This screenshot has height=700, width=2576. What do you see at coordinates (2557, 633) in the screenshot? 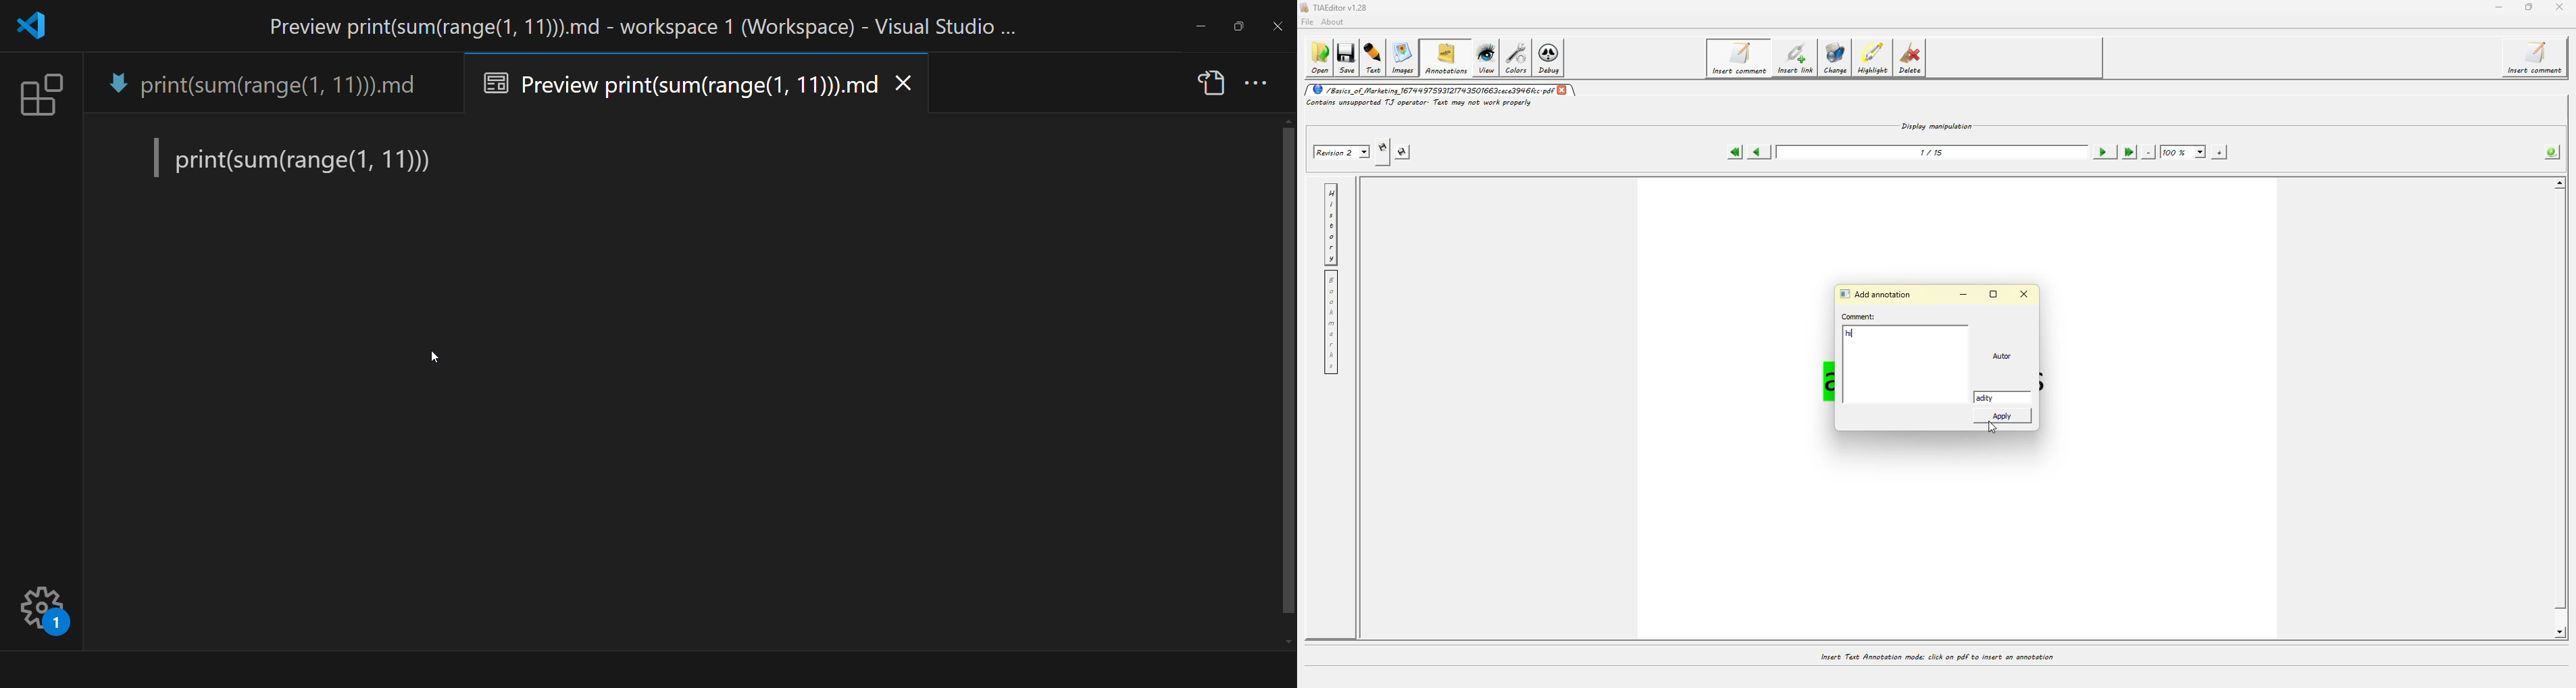
I see `scroll down` at bounding box center [2557, 633].